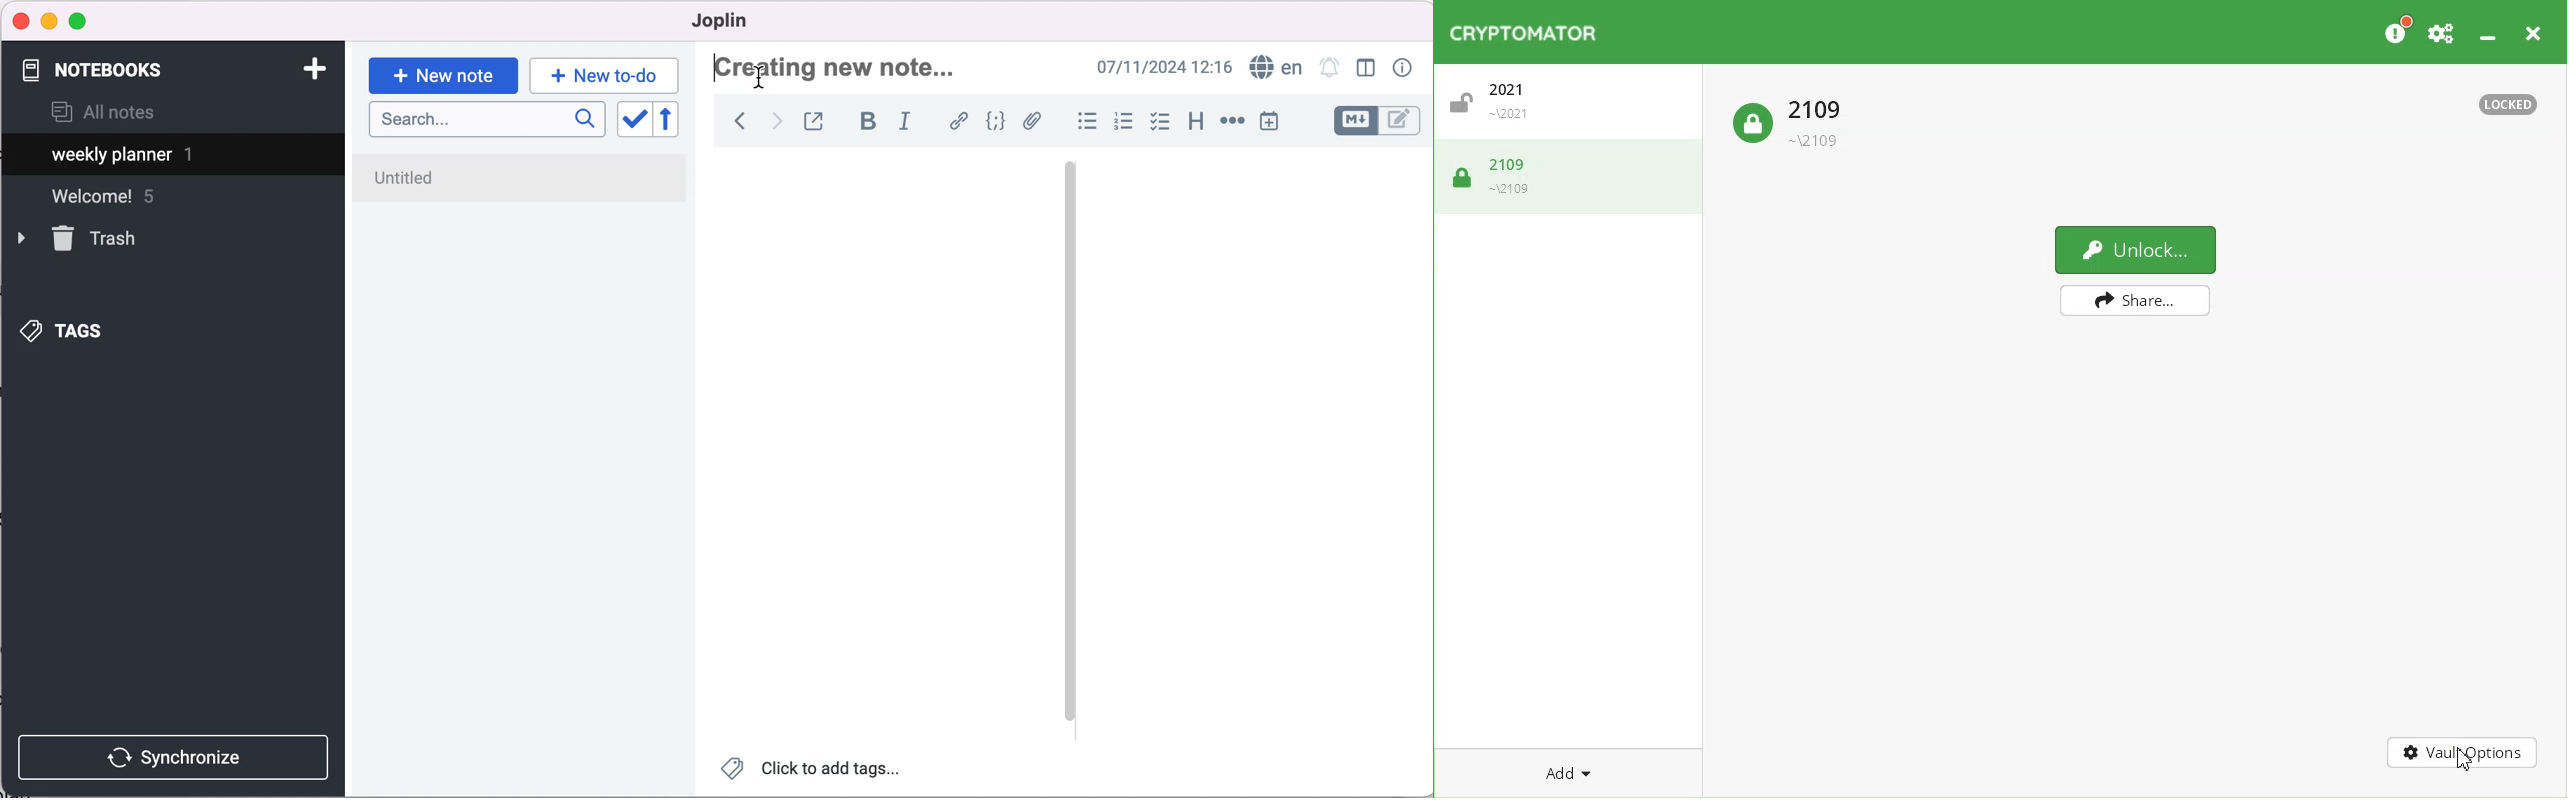 The width and height of the screenshot is (2576, 812). Describe the element at coordinates (859, 72) in the screenshot. I see `creating new note` at that location.